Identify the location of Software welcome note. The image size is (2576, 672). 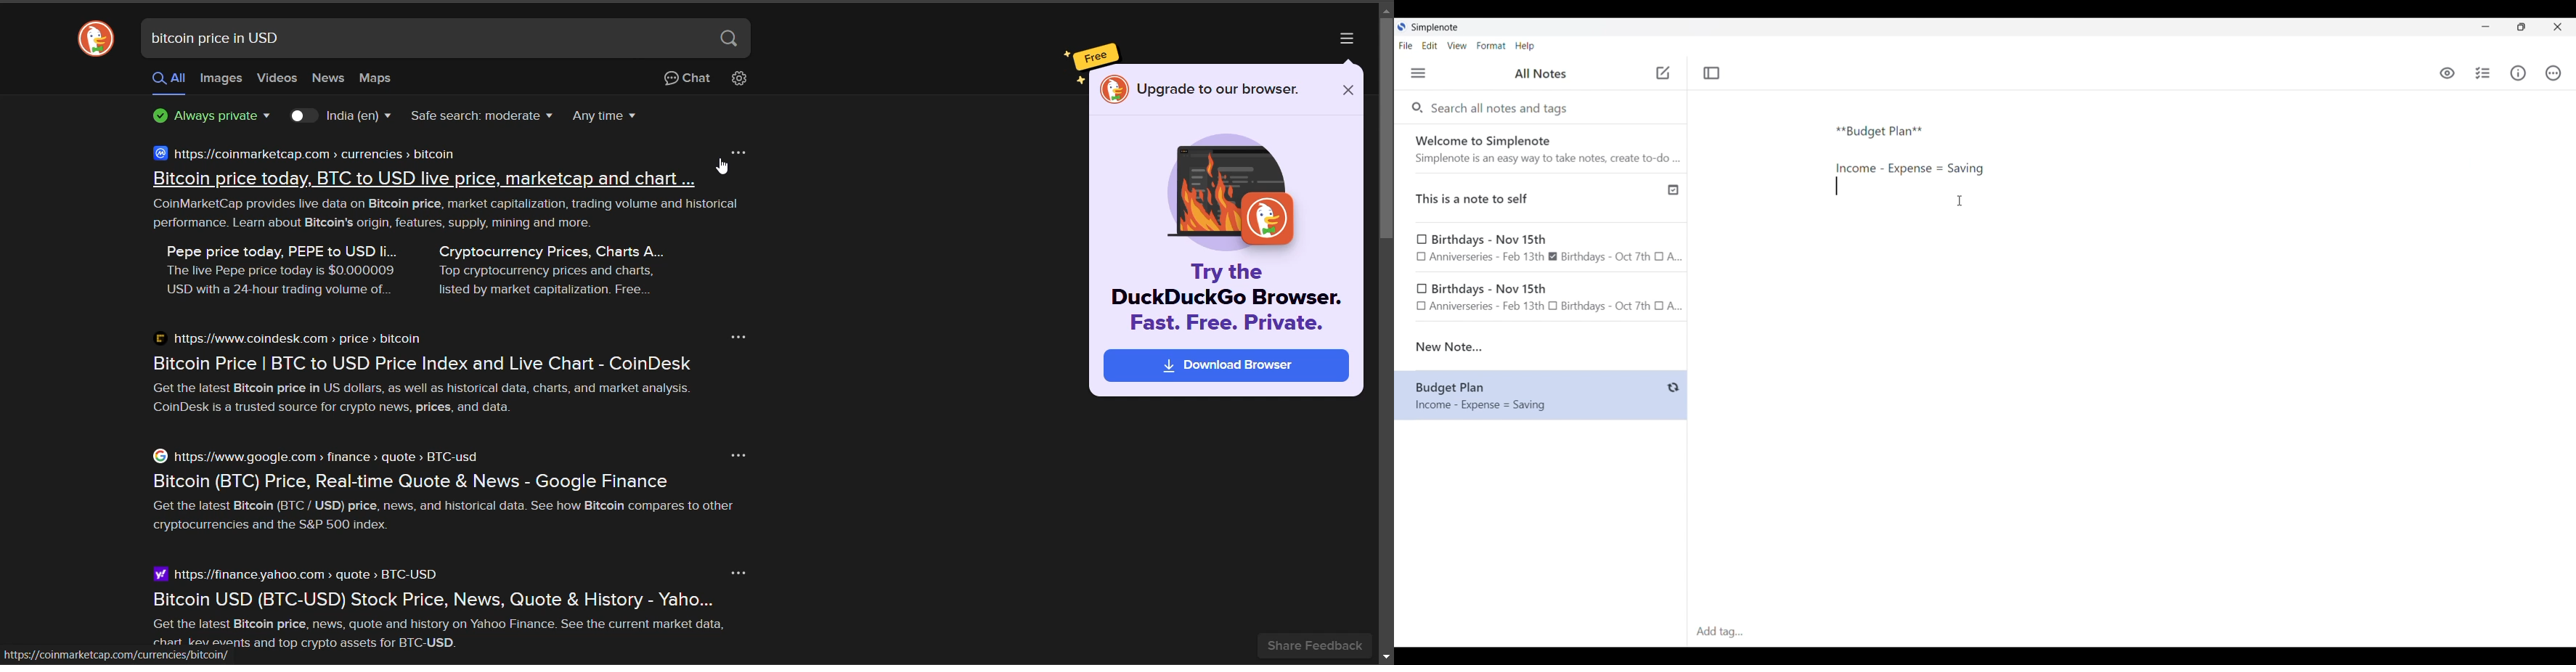
(1544, 148).